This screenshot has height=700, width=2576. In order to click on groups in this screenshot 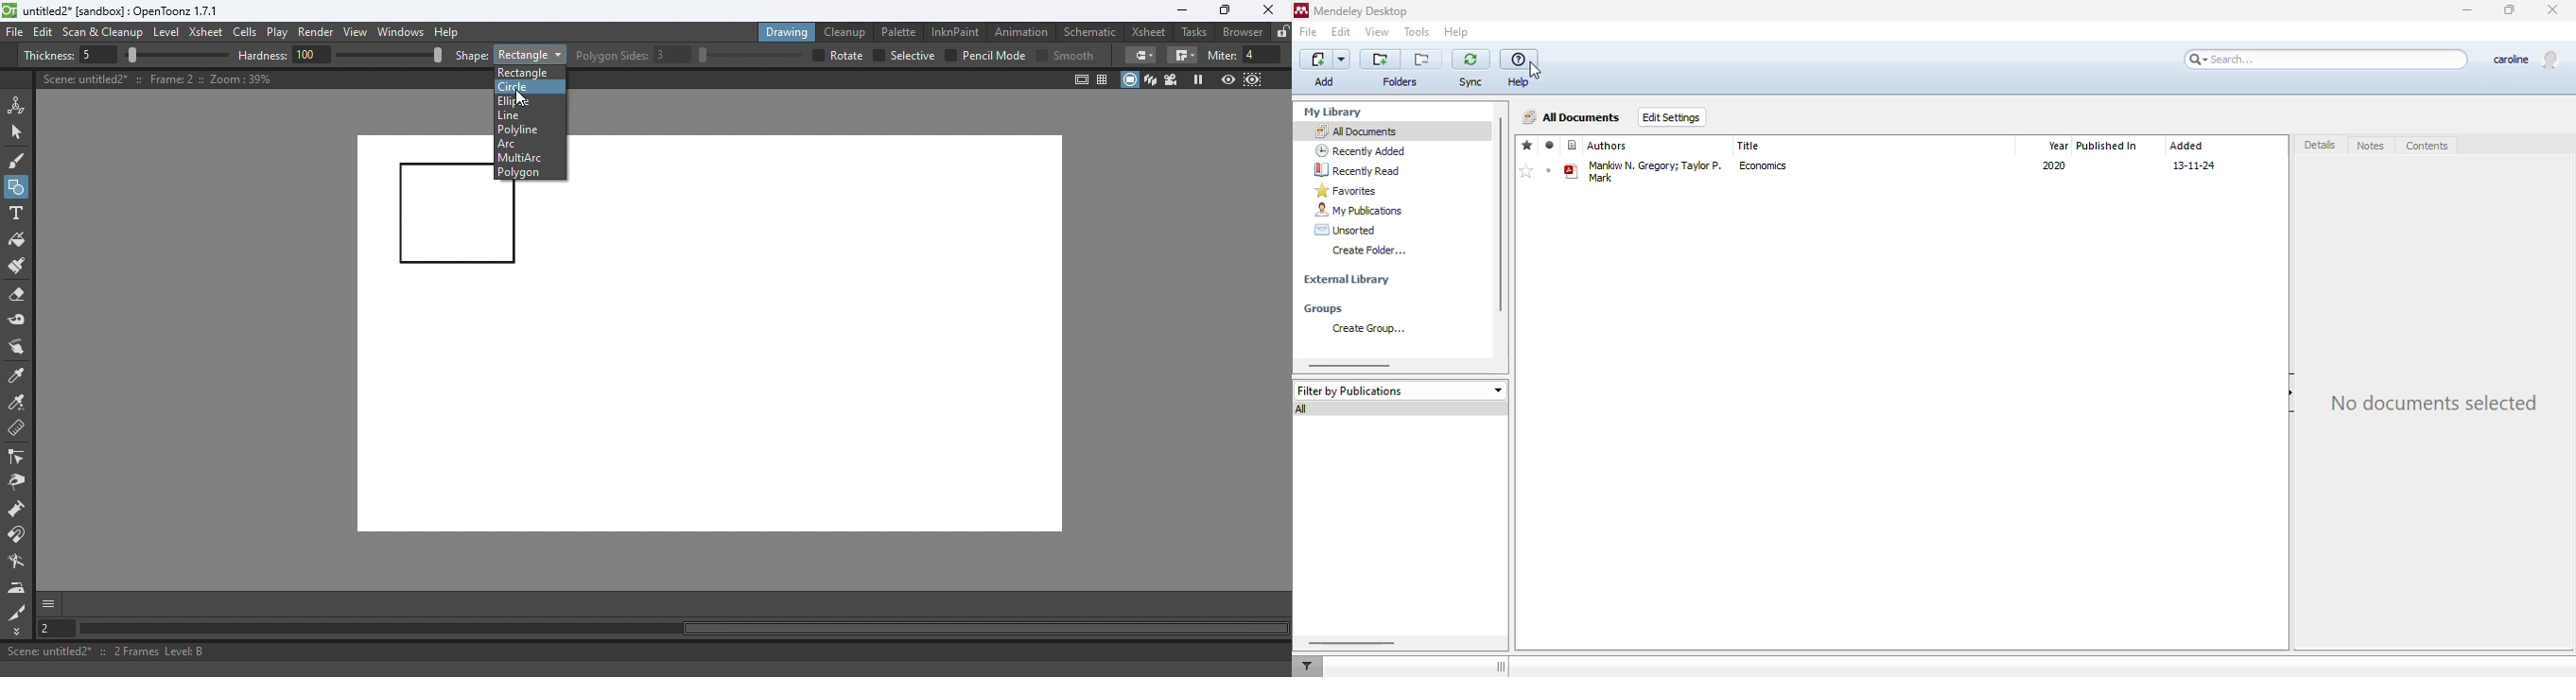, I will do `click(1323, 309)`.